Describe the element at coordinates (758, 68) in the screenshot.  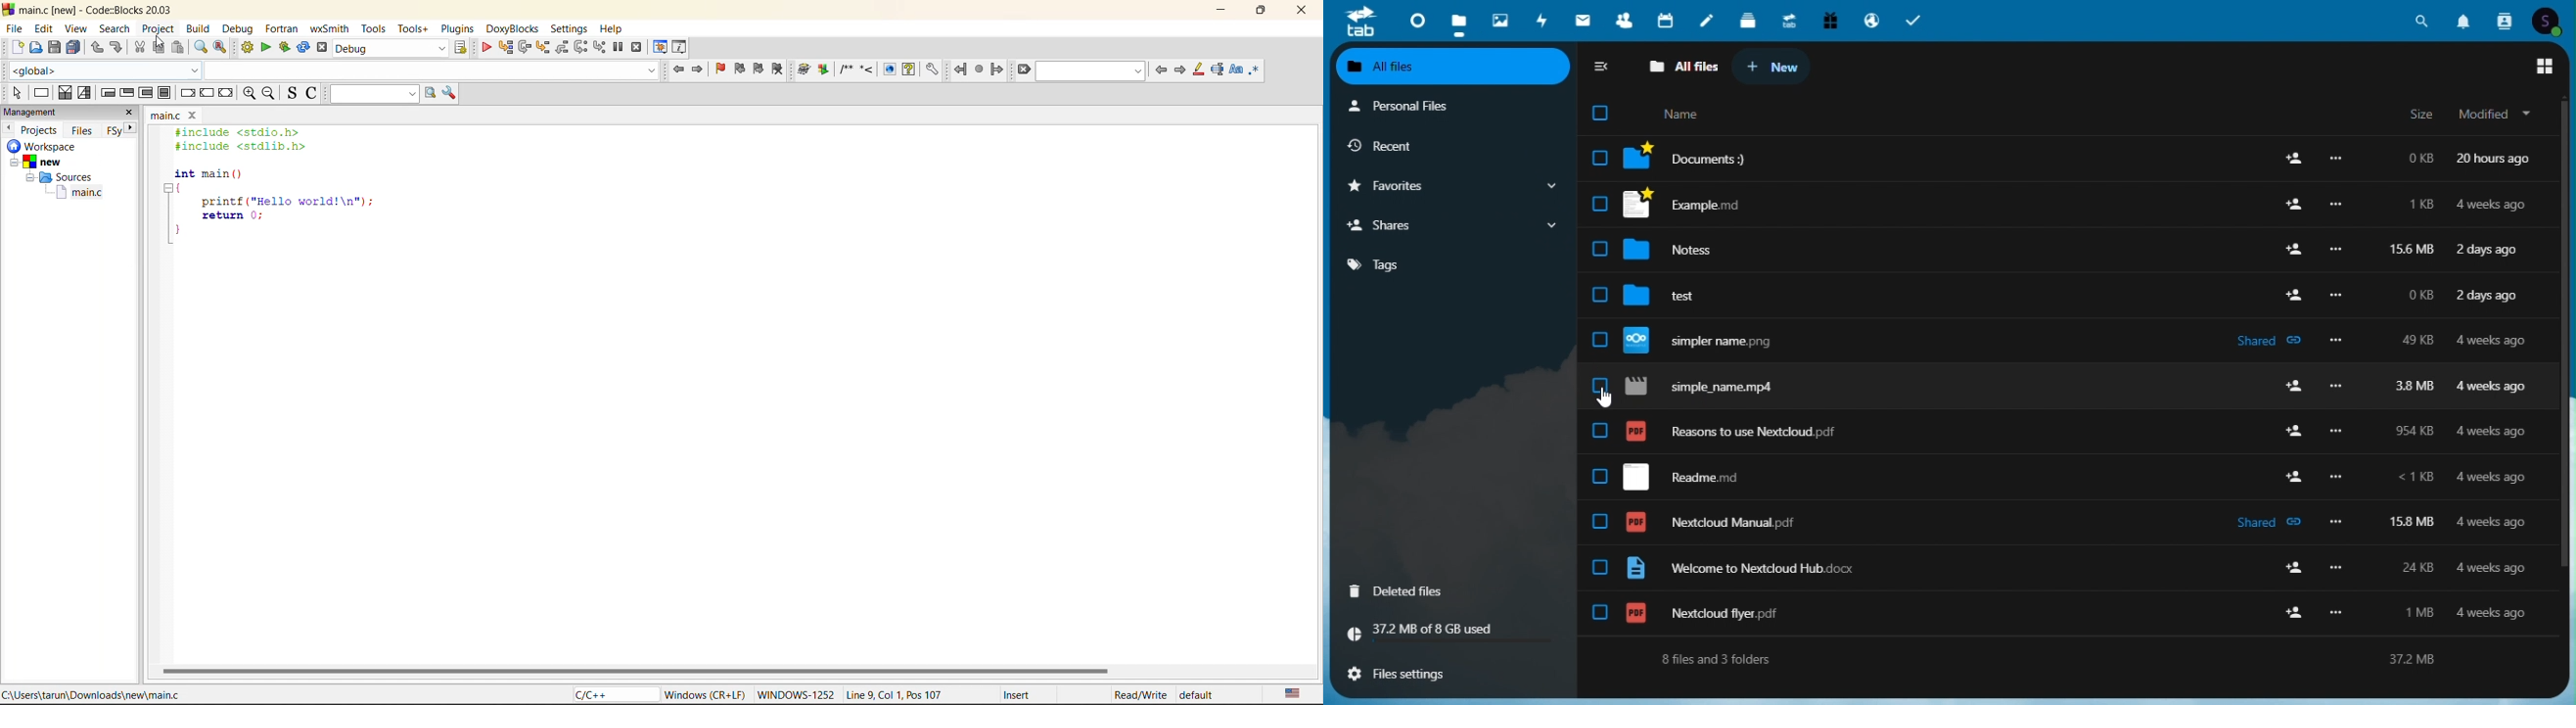
I see `next bookmark` at that location.